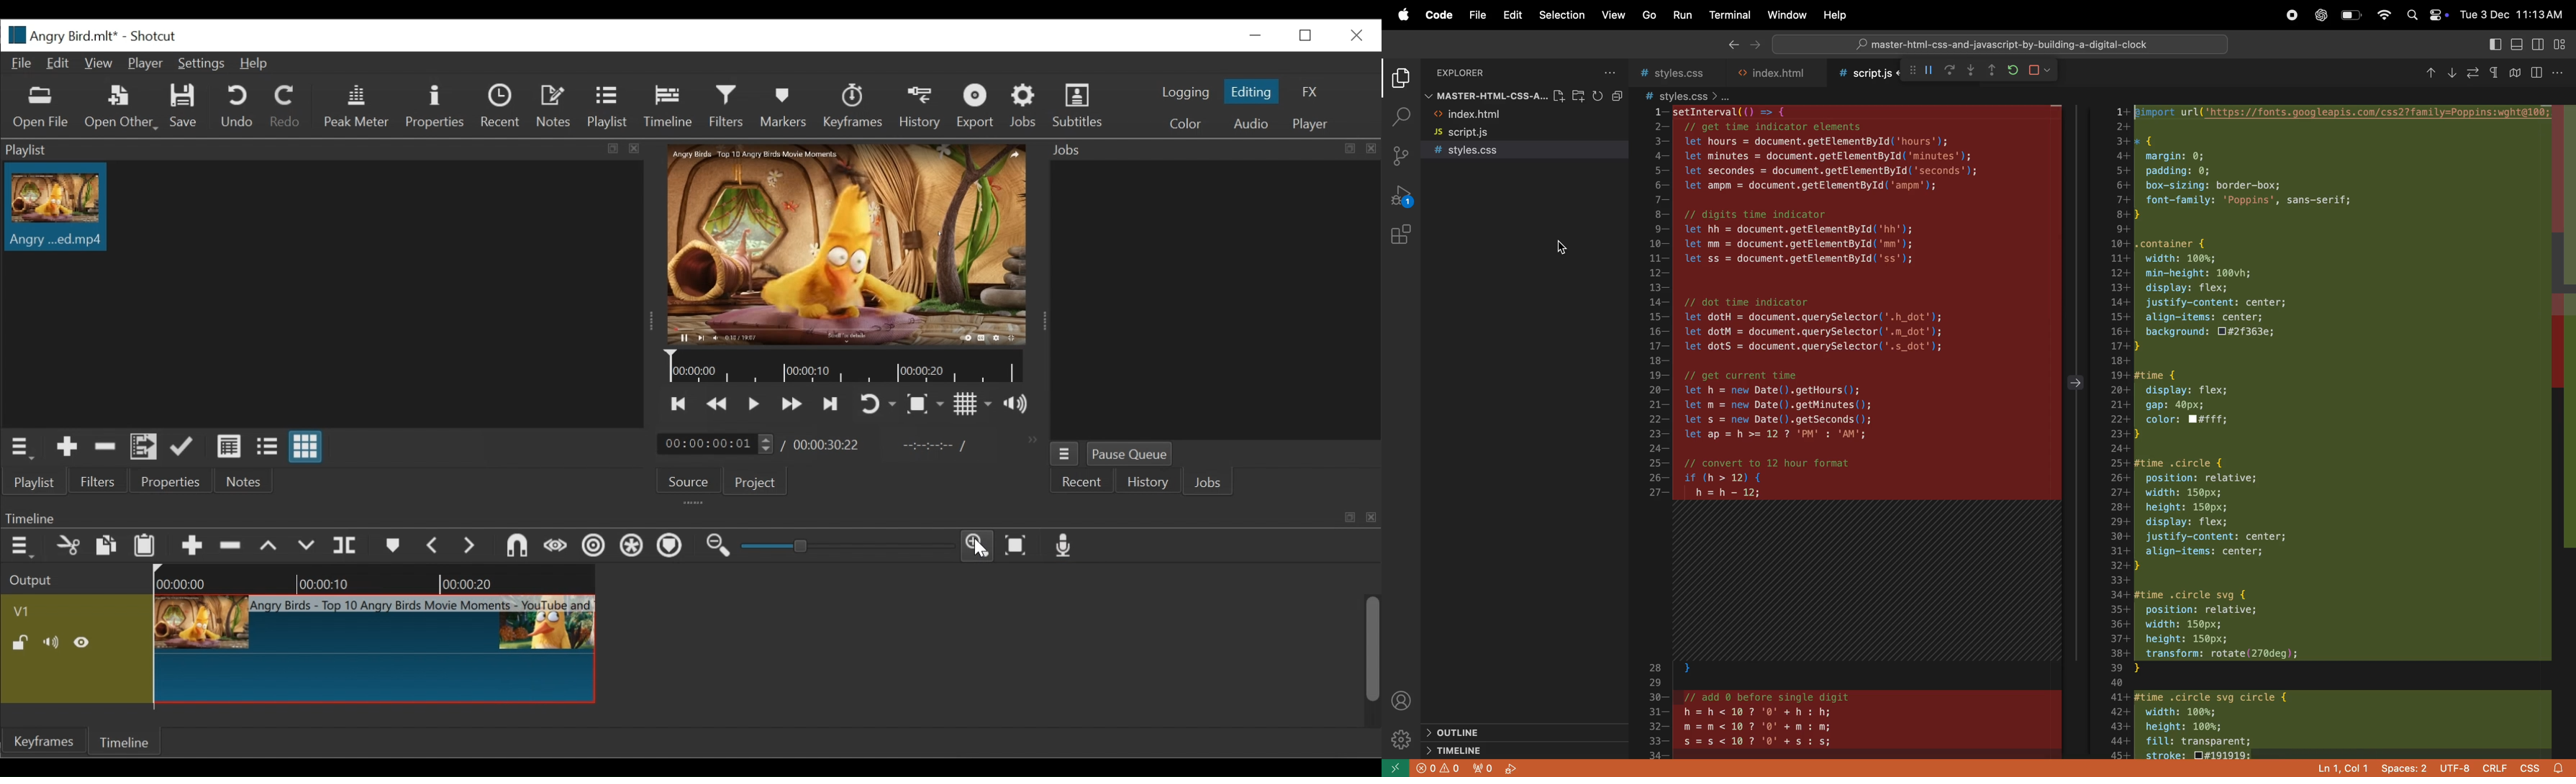 Image resolution: width=2576 pixels, height=784 pixels. I want to click on Add Source to the playlist, so click(70, 447).